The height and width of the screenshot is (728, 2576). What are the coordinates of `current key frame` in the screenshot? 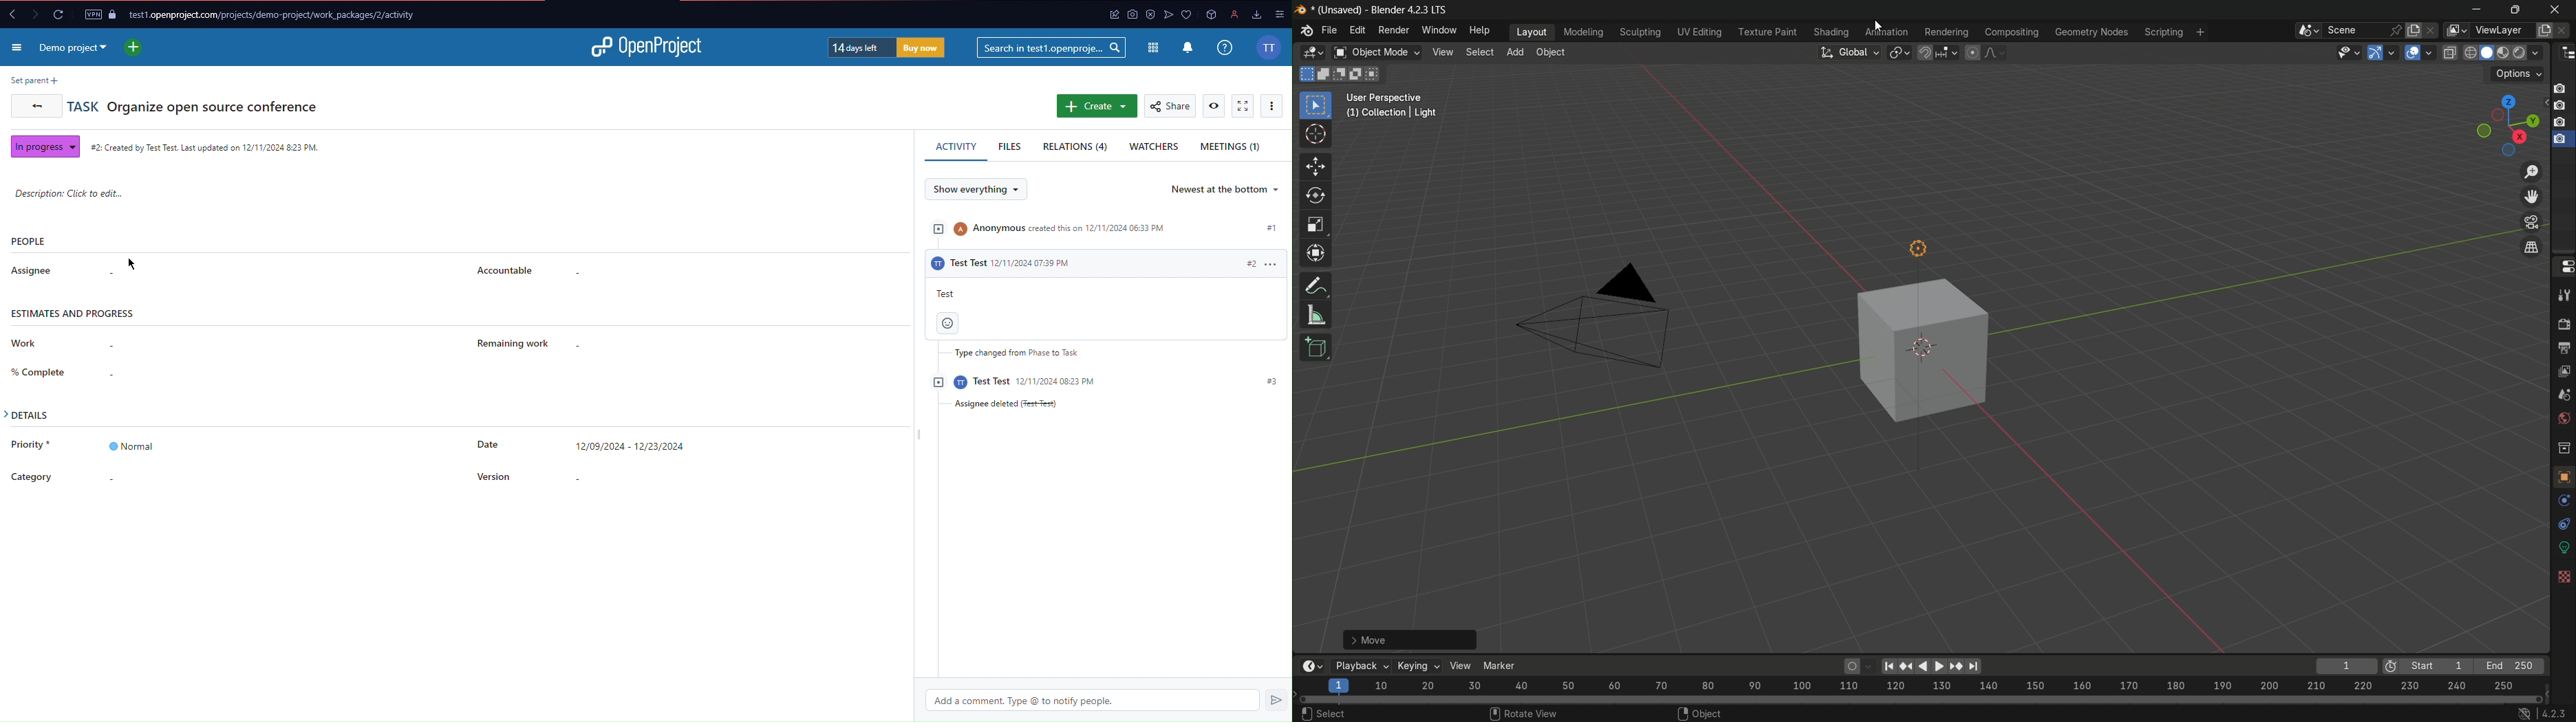 It's located at (2344, 665).